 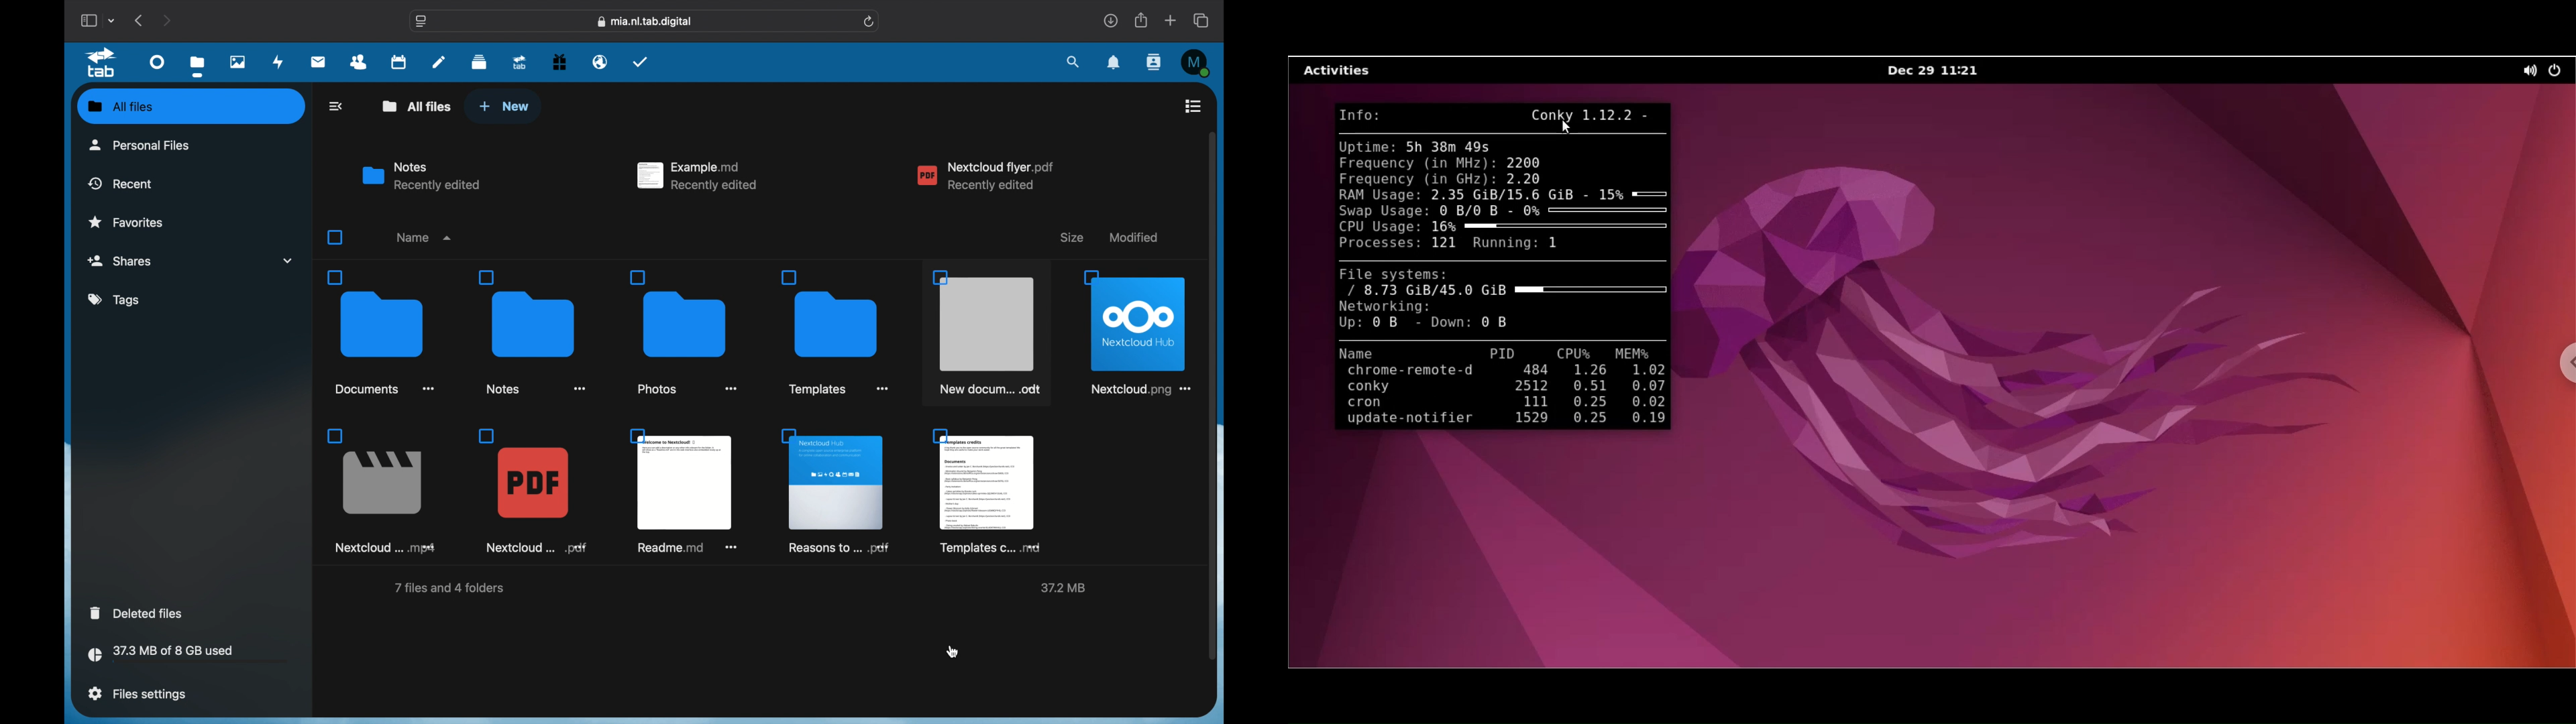 What do you see at coordinates (1110, 20) in the screenshot?
I see `downloads` at bounding box center [1110, 20].